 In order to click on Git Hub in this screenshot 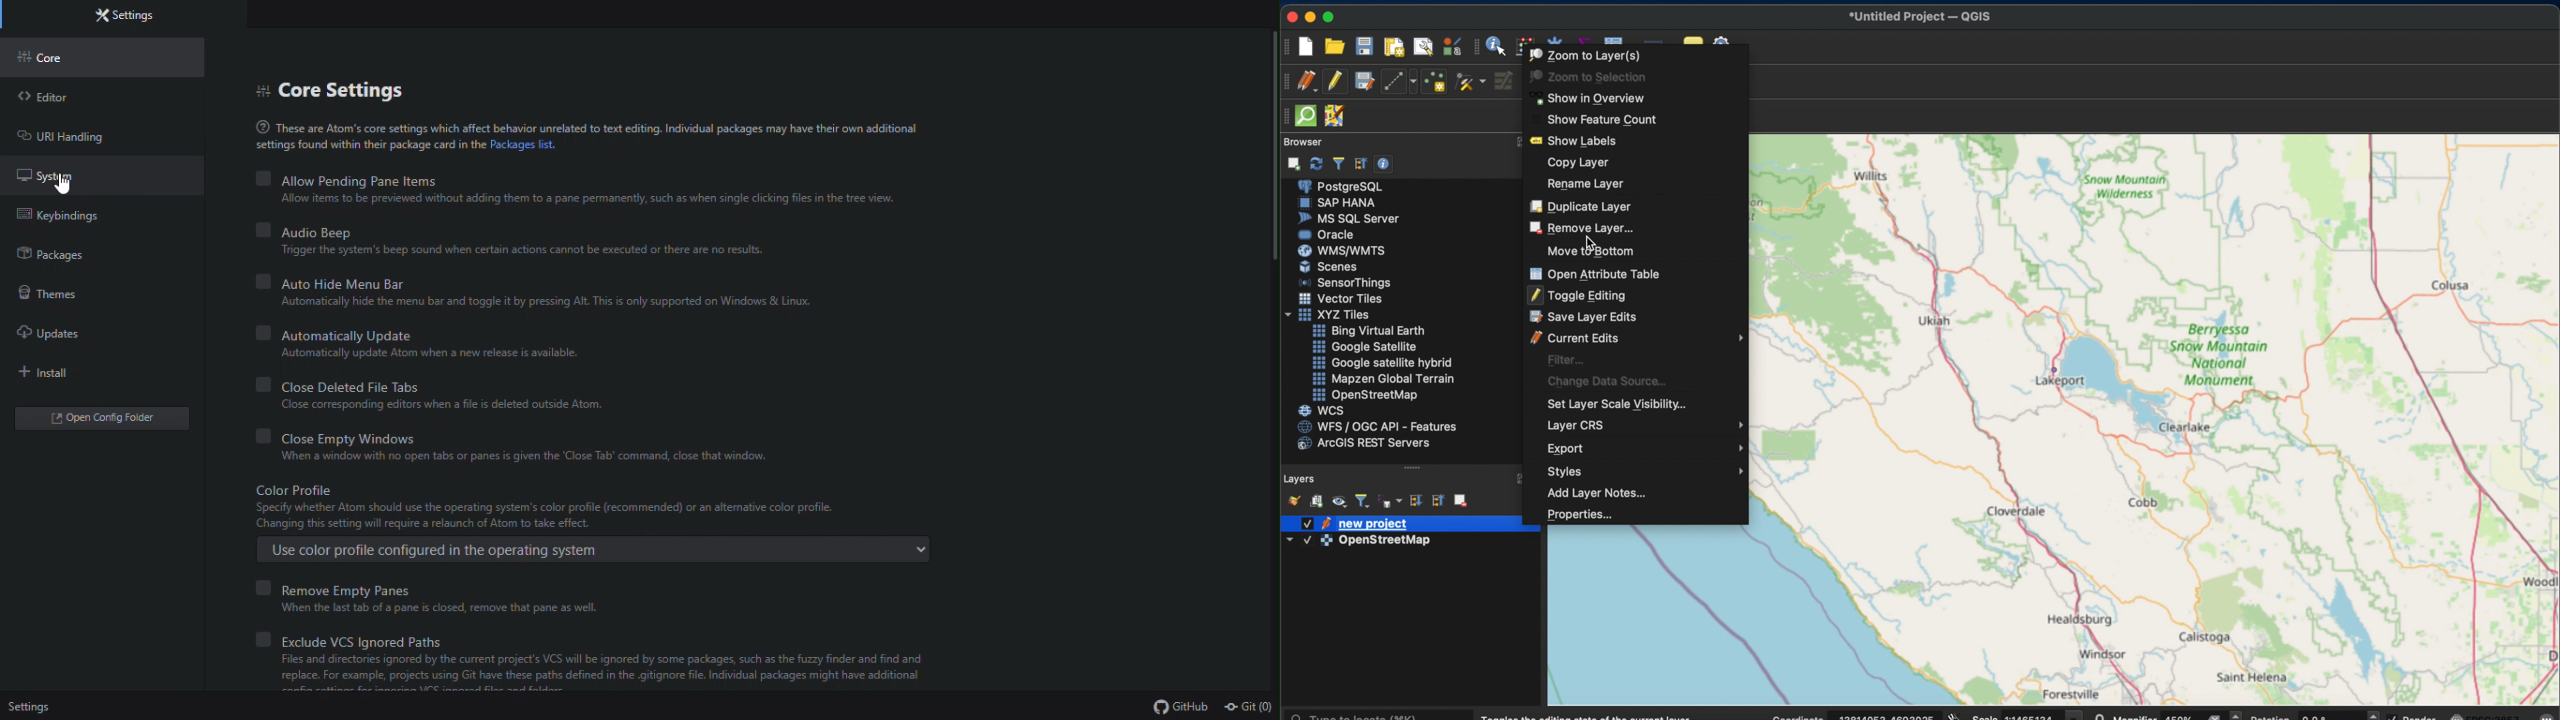, I will do `click(1171, 707)`.